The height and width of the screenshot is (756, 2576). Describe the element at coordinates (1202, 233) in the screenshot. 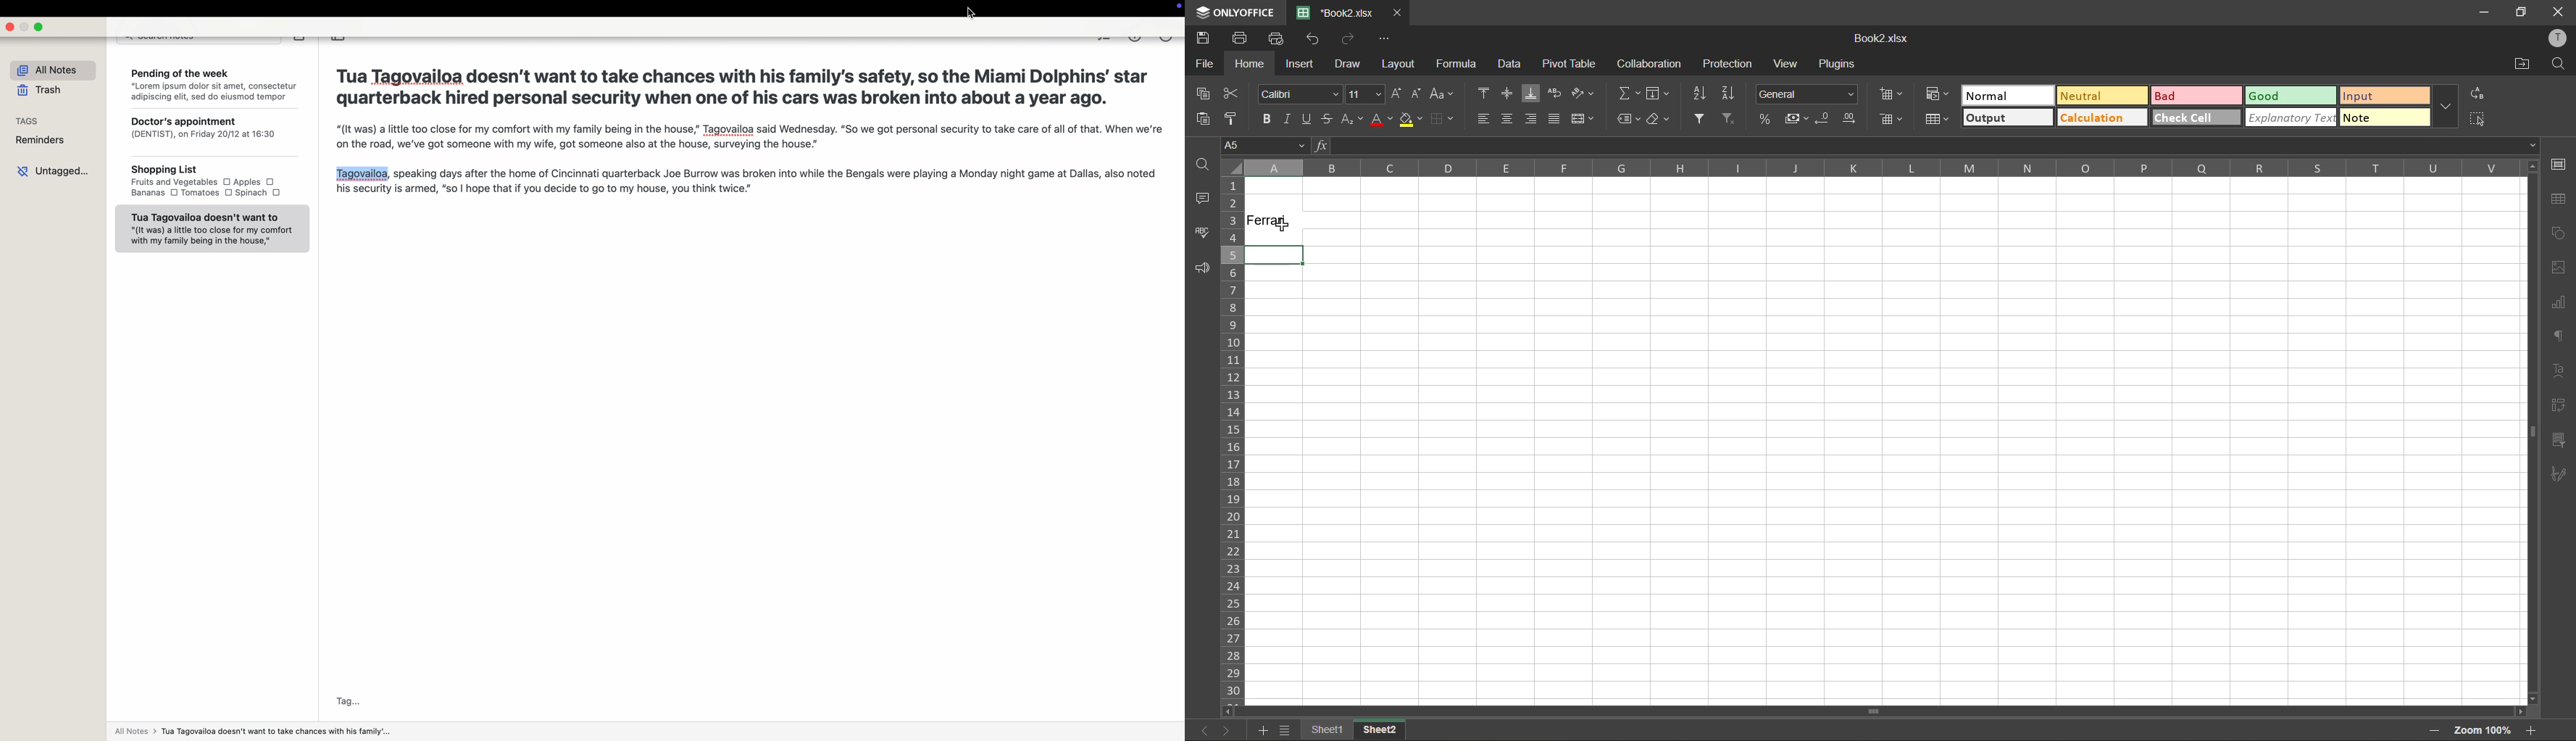

I see `spellcheck` at that location.